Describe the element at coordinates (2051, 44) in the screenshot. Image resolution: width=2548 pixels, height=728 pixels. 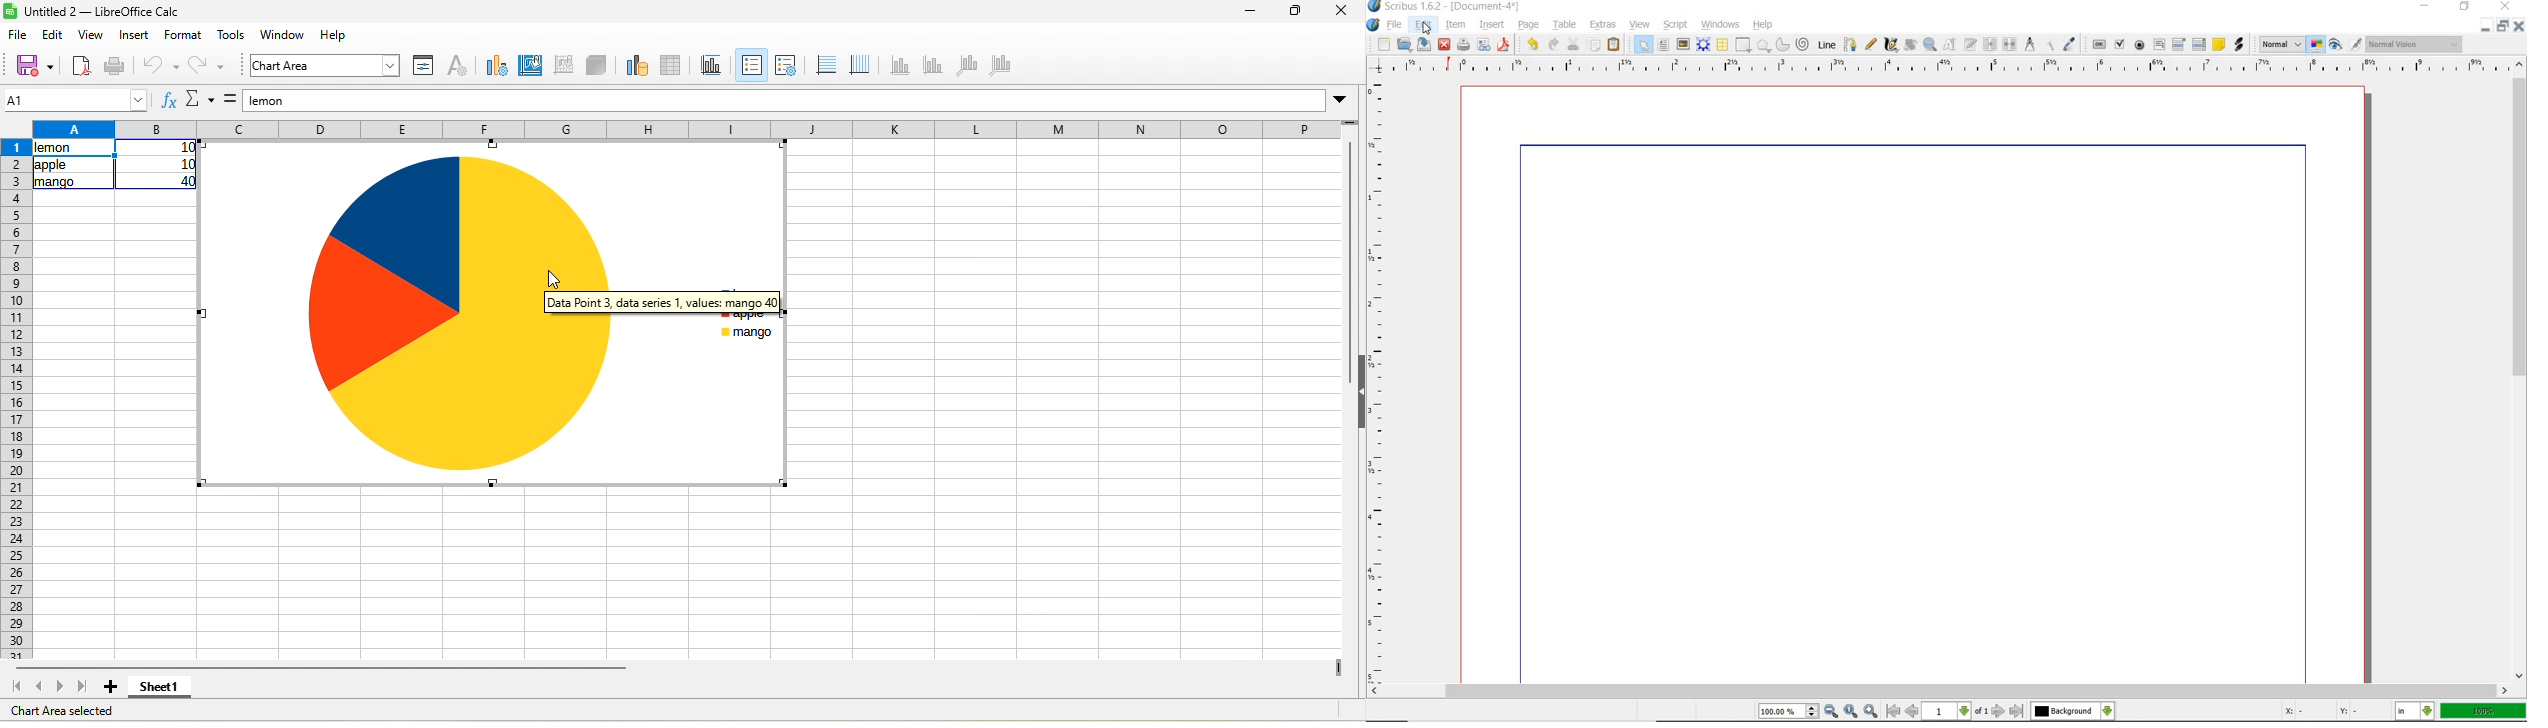
I see `copy item properties` at that location.